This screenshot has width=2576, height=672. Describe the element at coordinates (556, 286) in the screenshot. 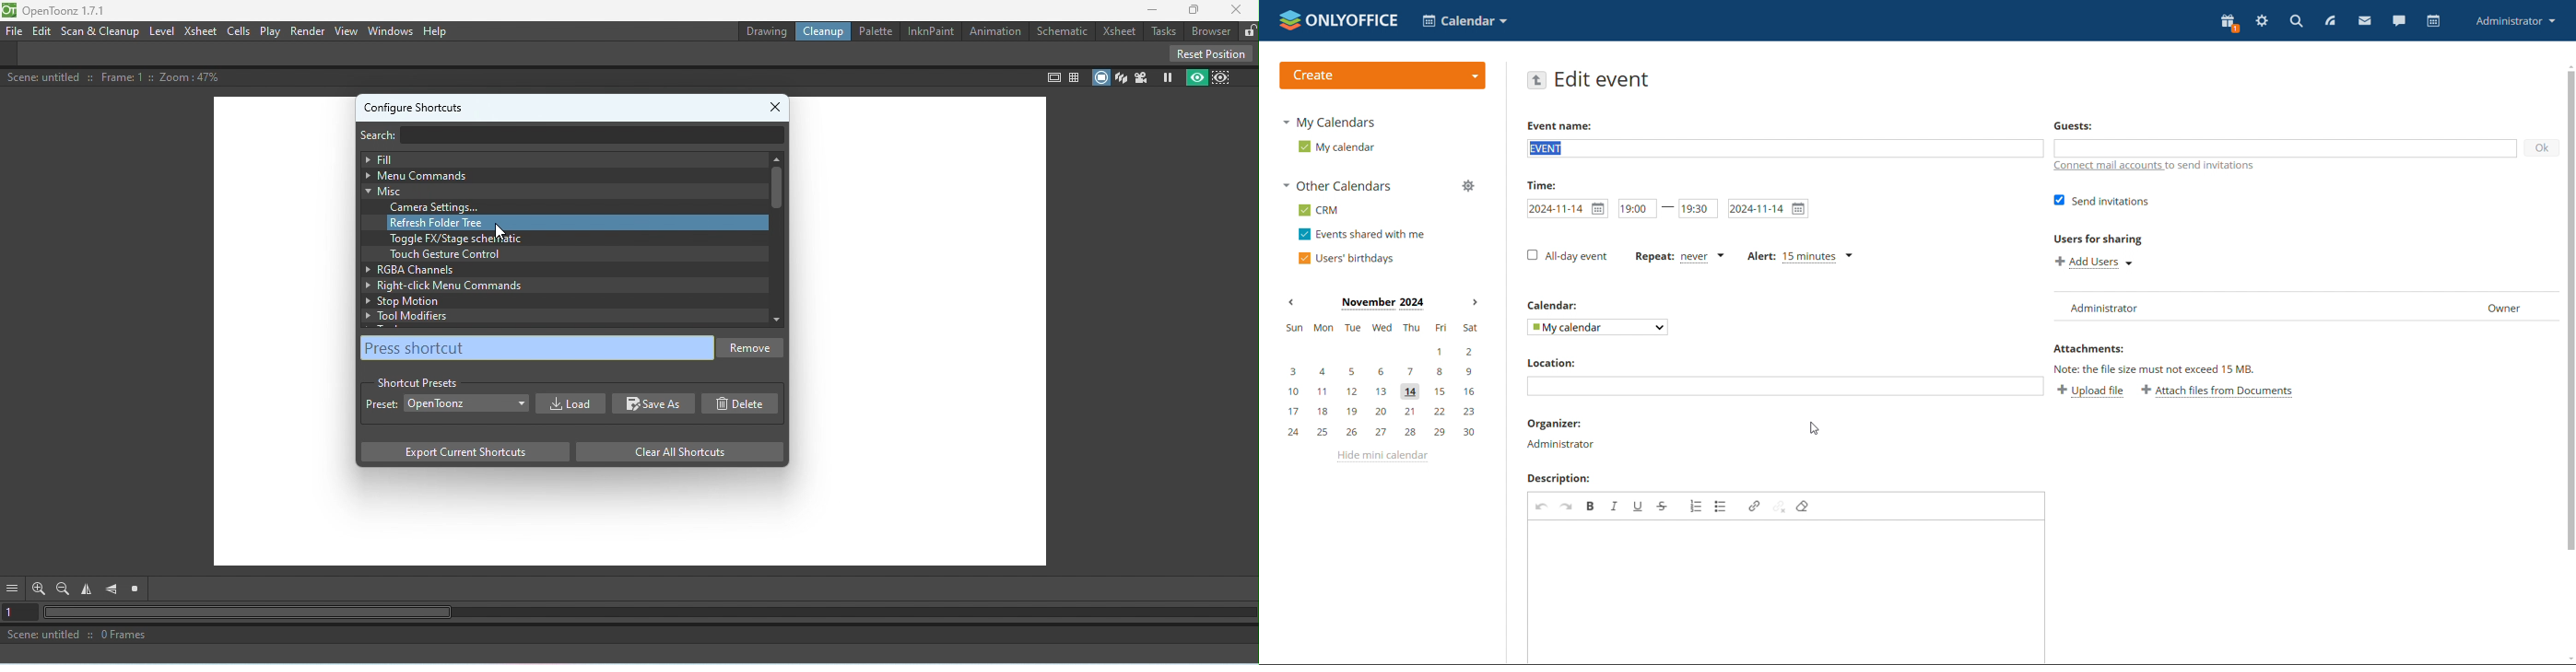

I see `Right-click menu commands` at that location.